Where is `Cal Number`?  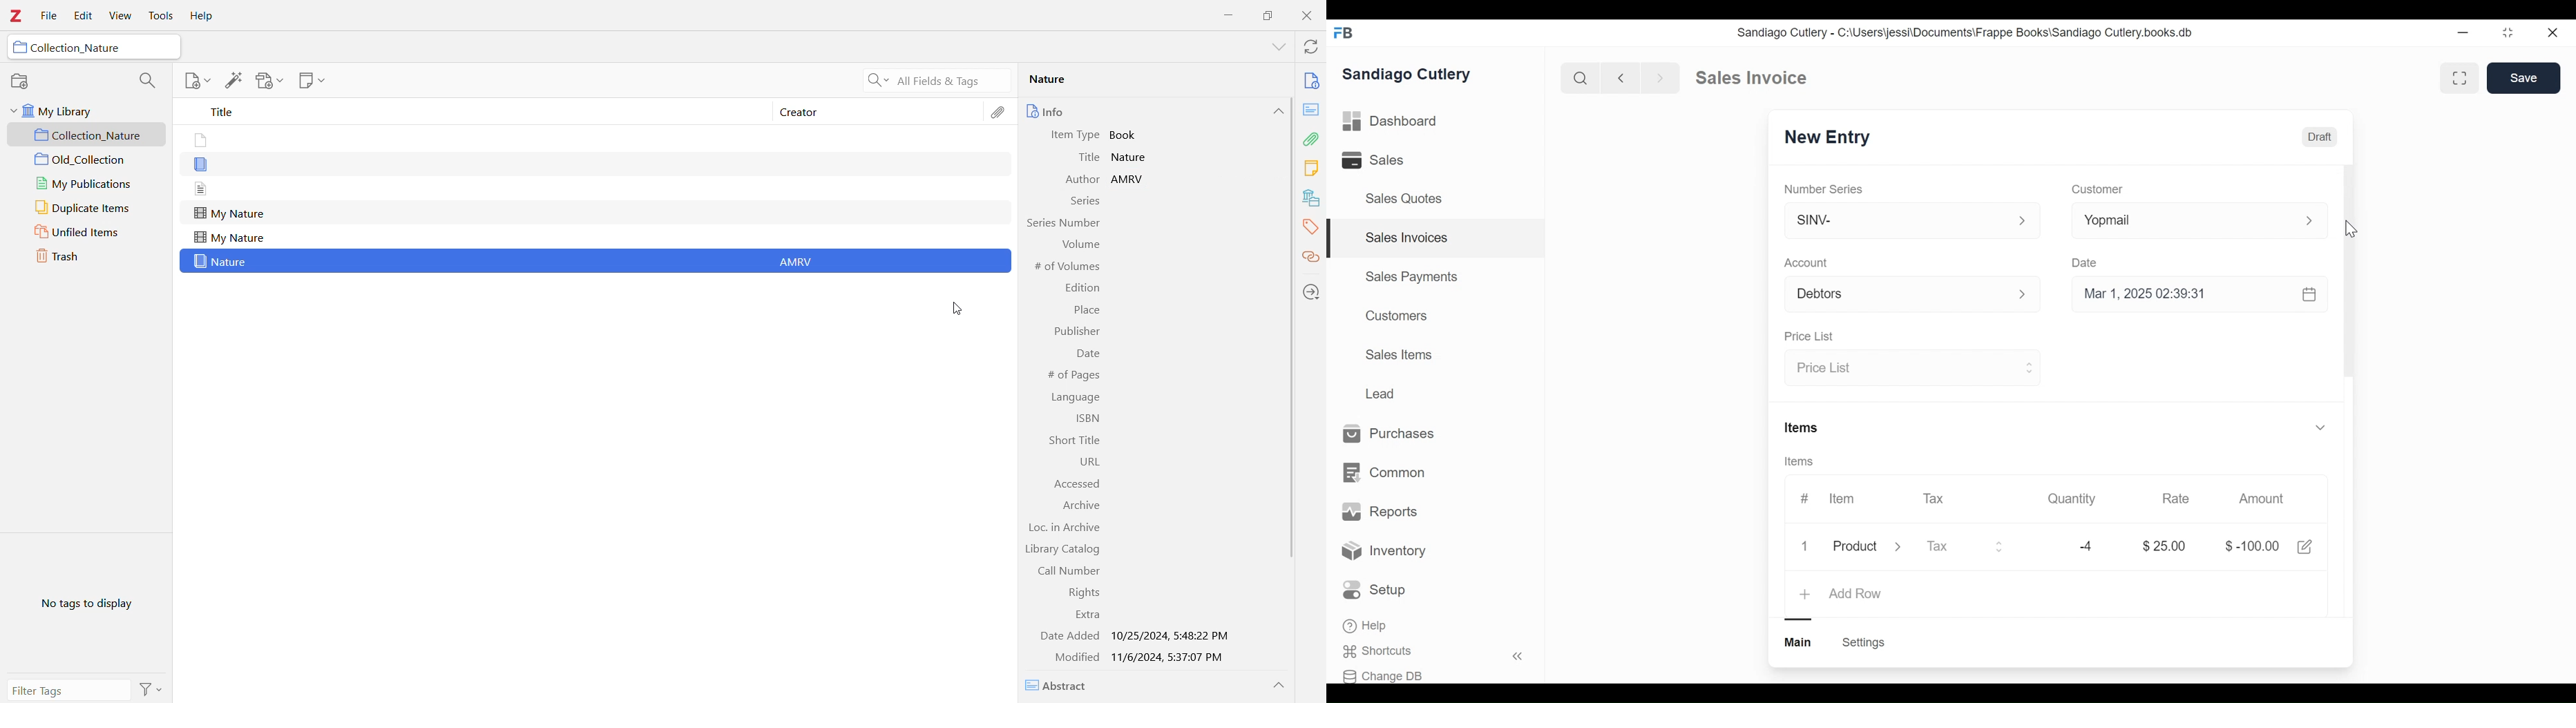 Cal Number is located at coordinates (1062, 571).